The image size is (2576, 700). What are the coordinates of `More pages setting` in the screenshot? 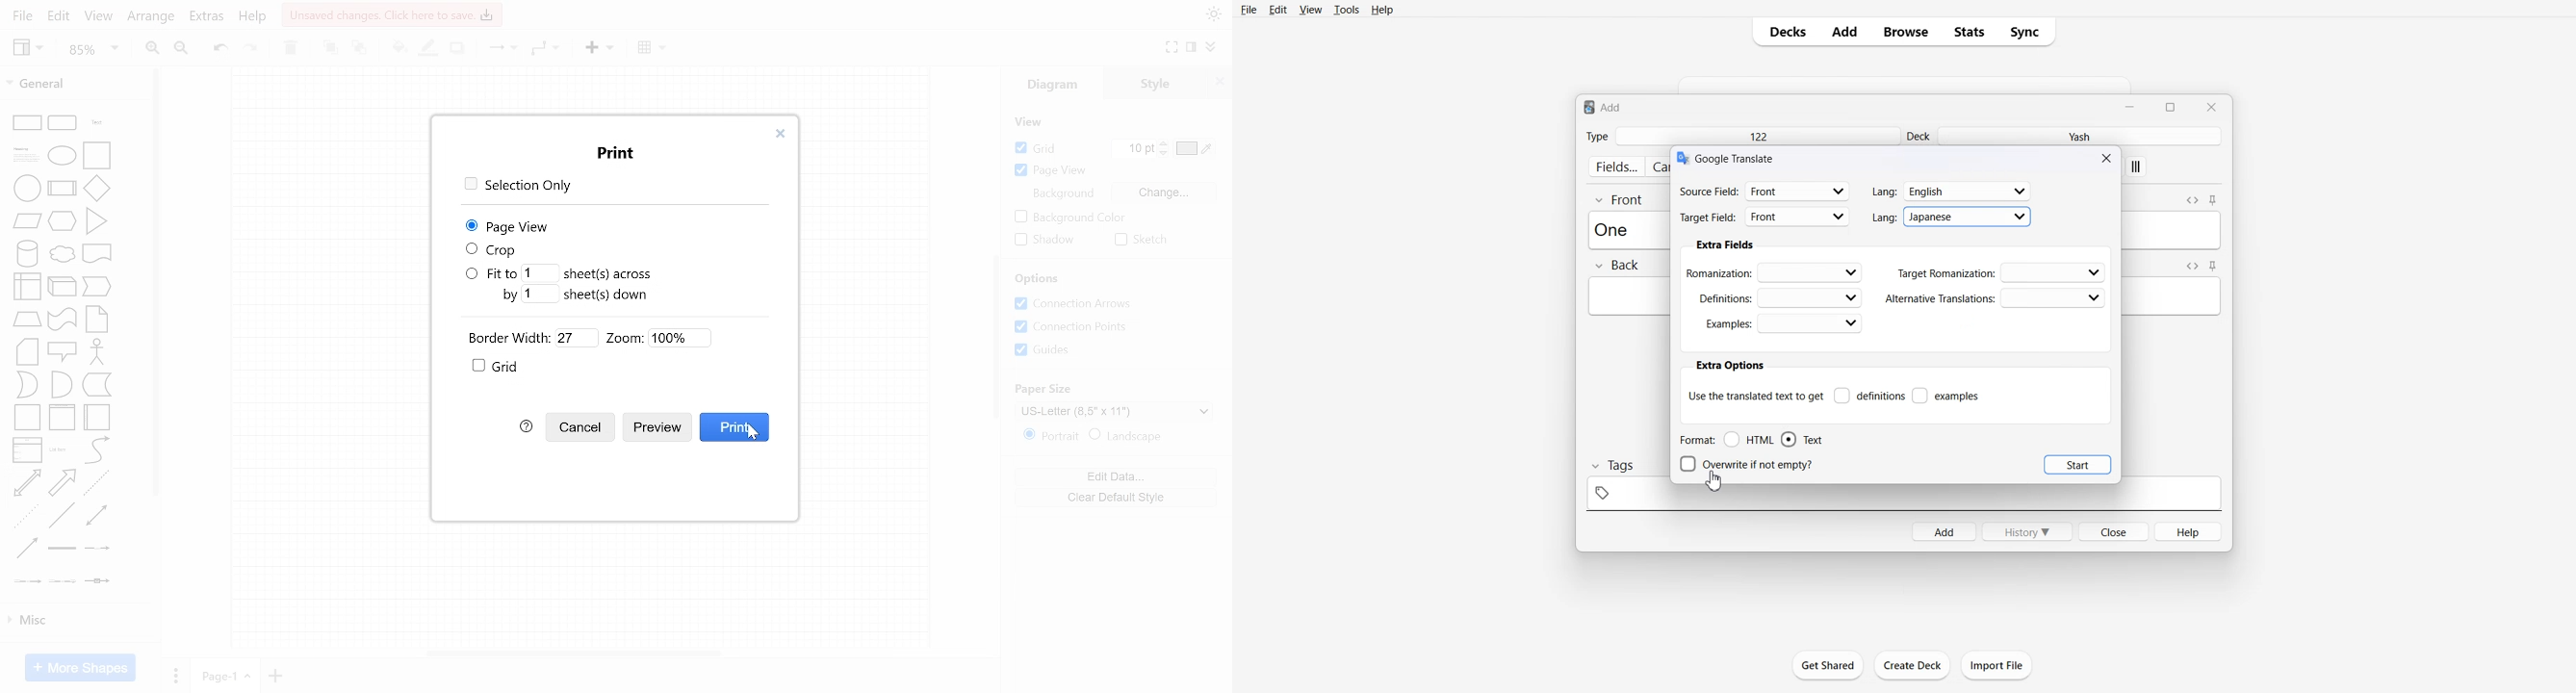 It's located at (176, 675).